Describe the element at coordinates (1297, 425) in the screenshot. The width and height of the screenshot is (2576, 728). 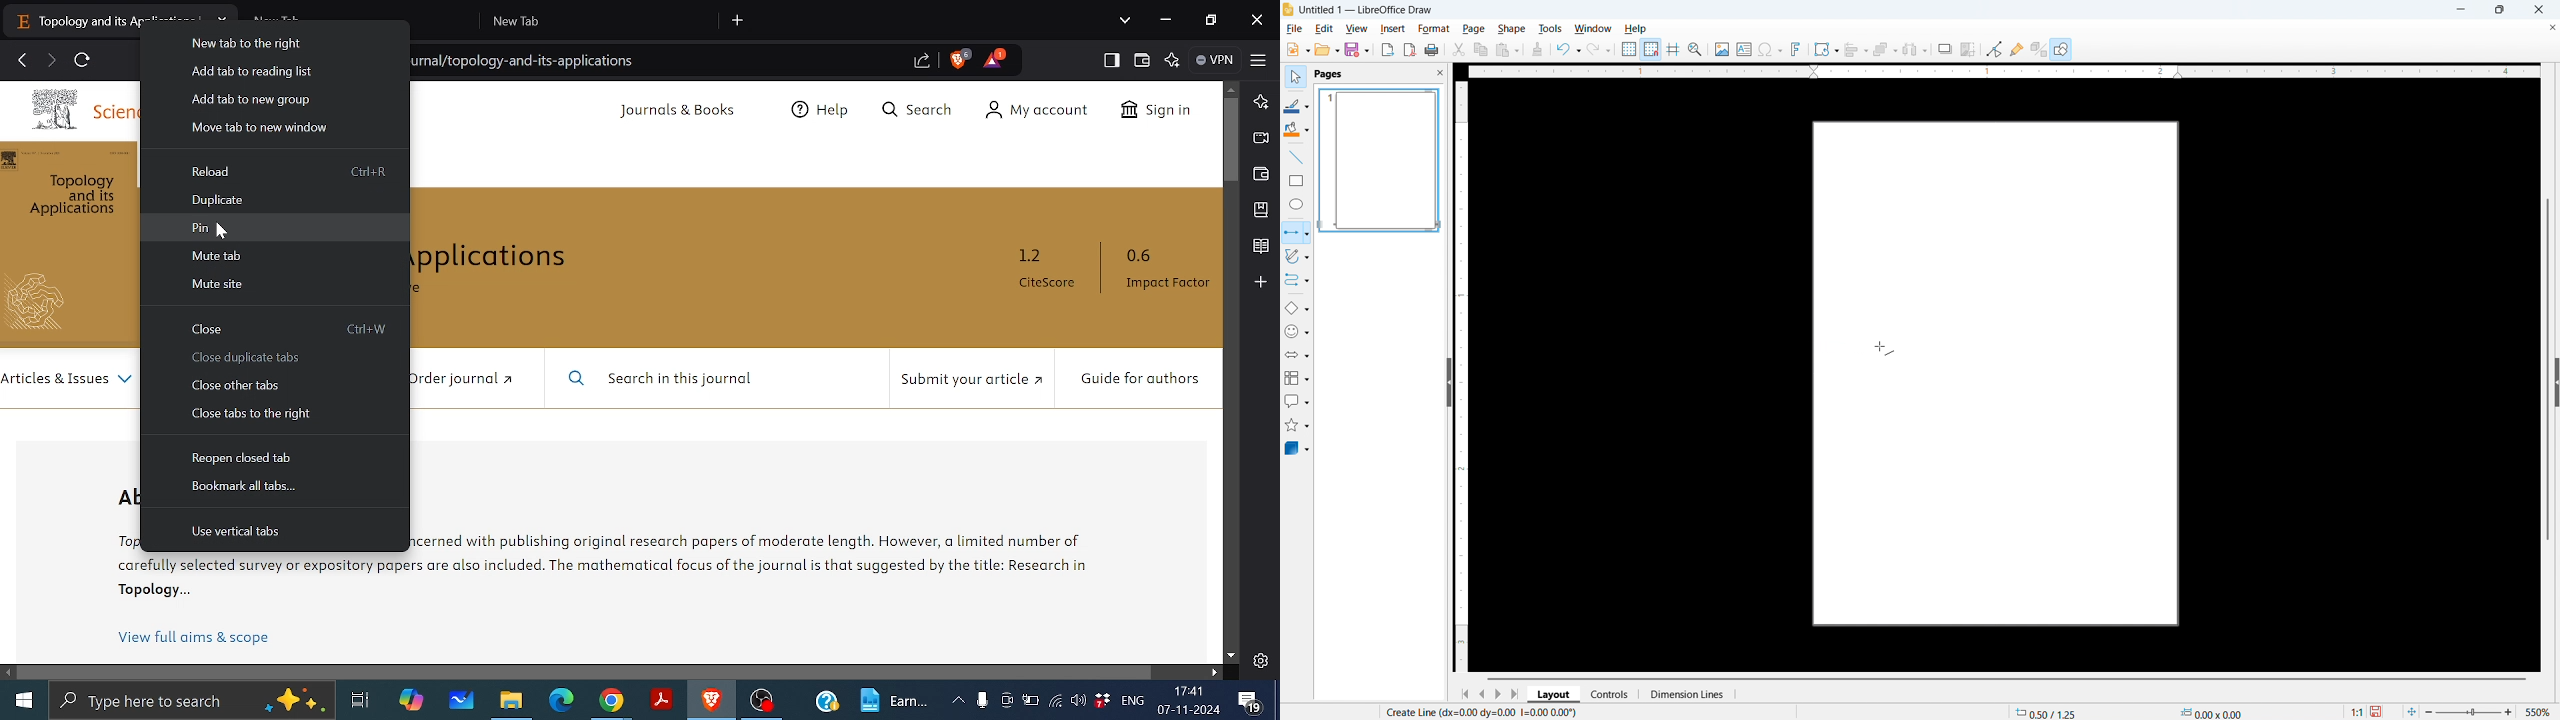
I see `stars & banners` at that location.